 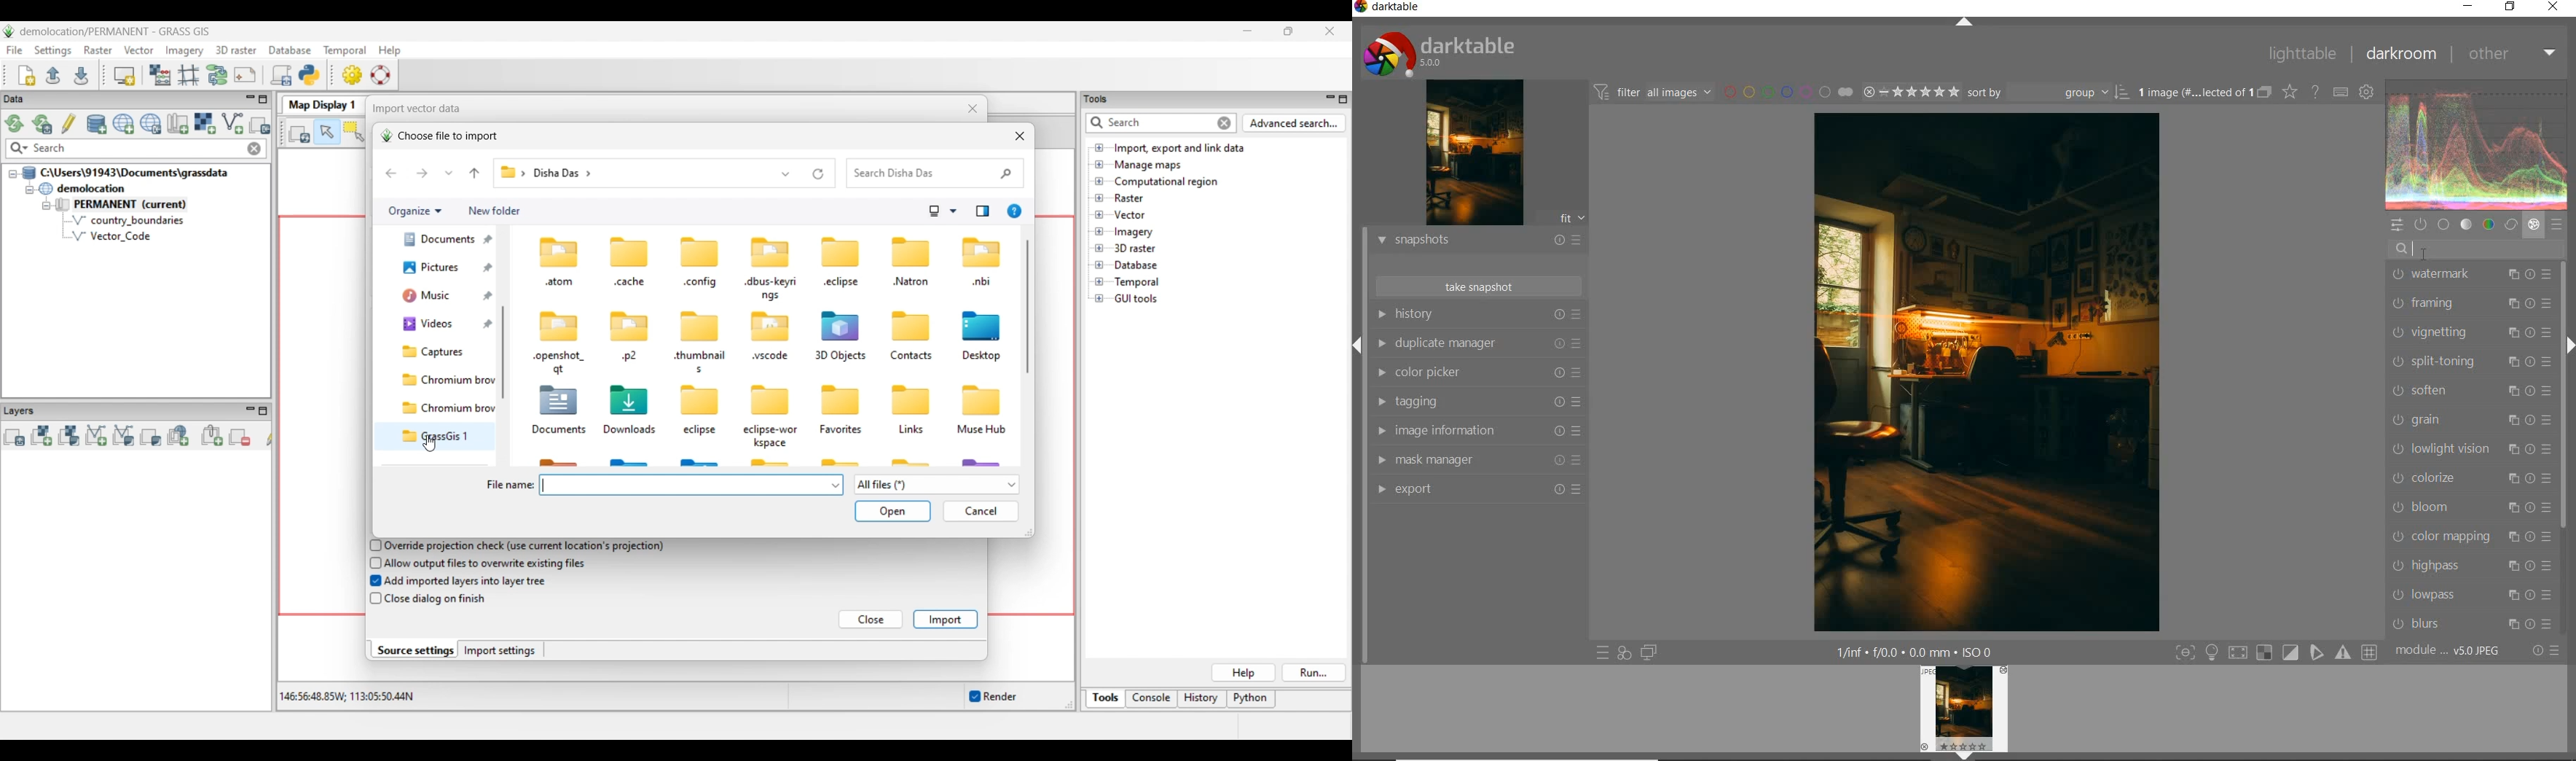 I want to click on quick access for applying any of your styles, so click(x=1623, y=652).